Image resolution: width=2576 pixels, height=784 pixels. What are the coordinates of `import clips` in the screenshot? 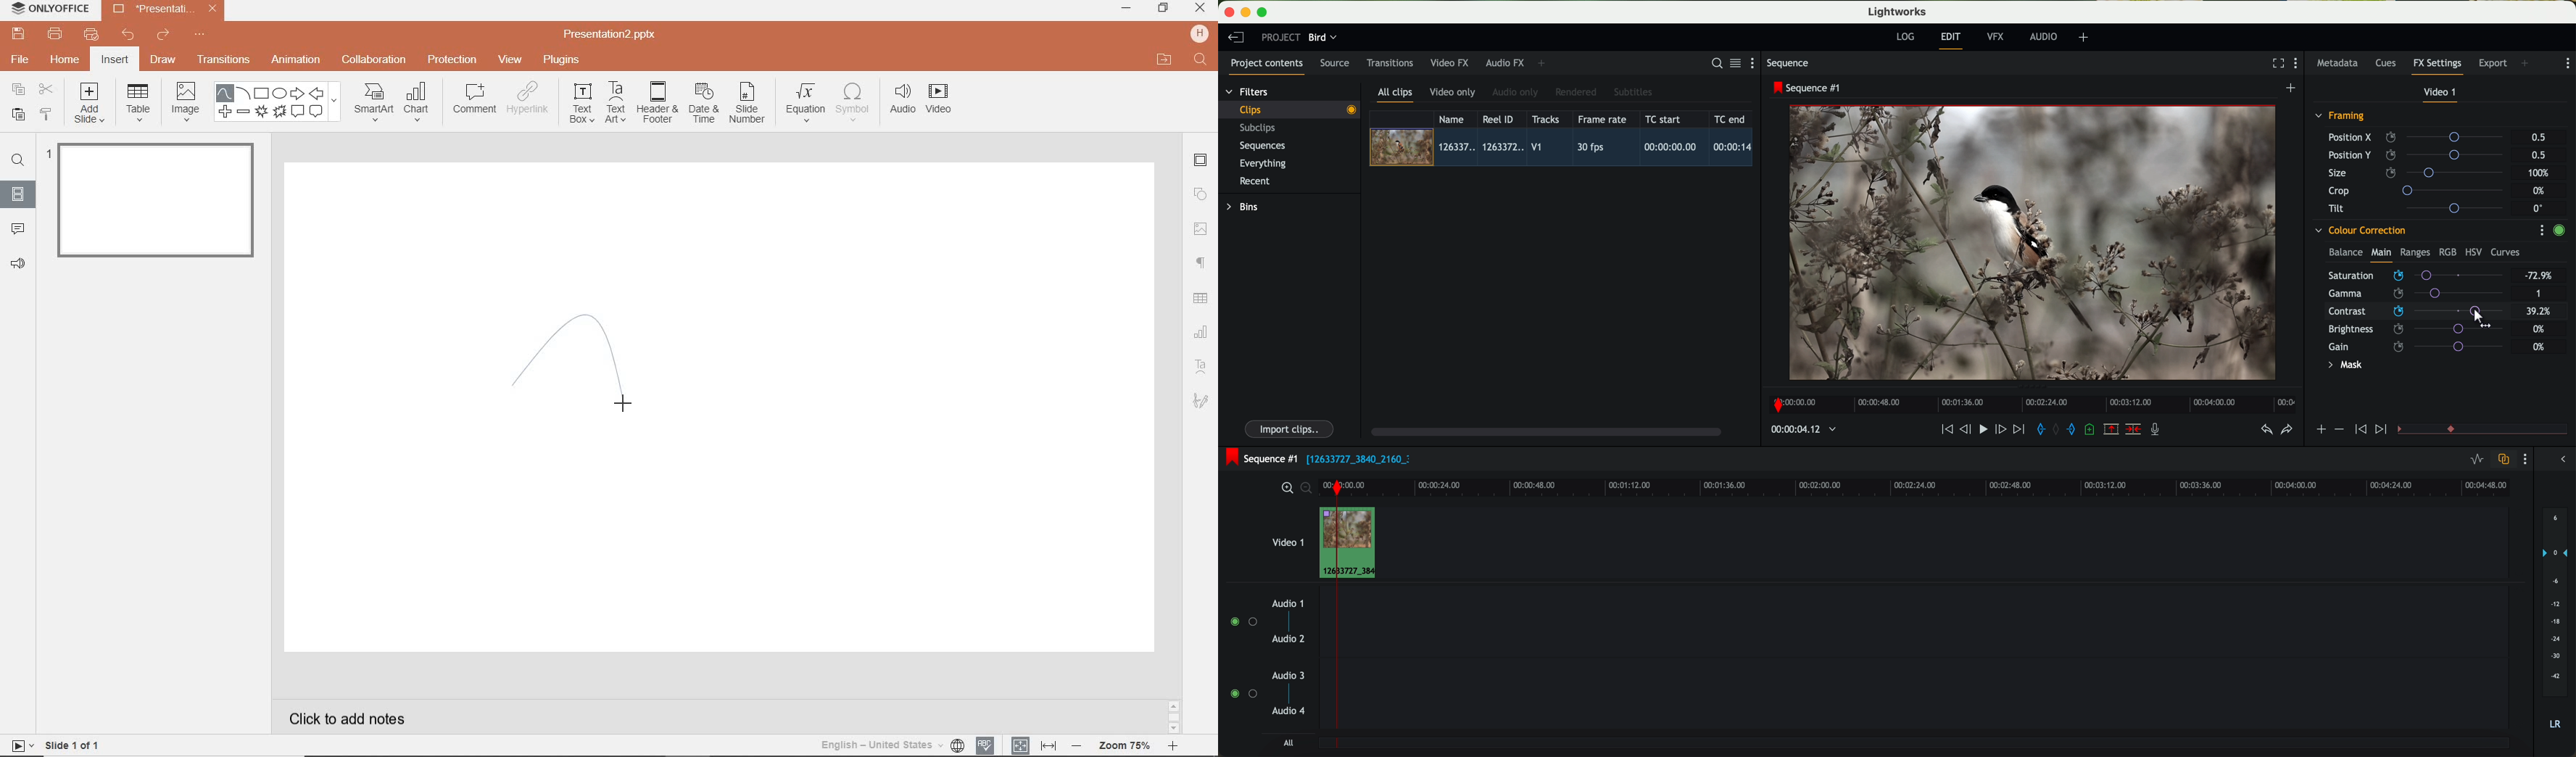 It's located at (1290, 428).